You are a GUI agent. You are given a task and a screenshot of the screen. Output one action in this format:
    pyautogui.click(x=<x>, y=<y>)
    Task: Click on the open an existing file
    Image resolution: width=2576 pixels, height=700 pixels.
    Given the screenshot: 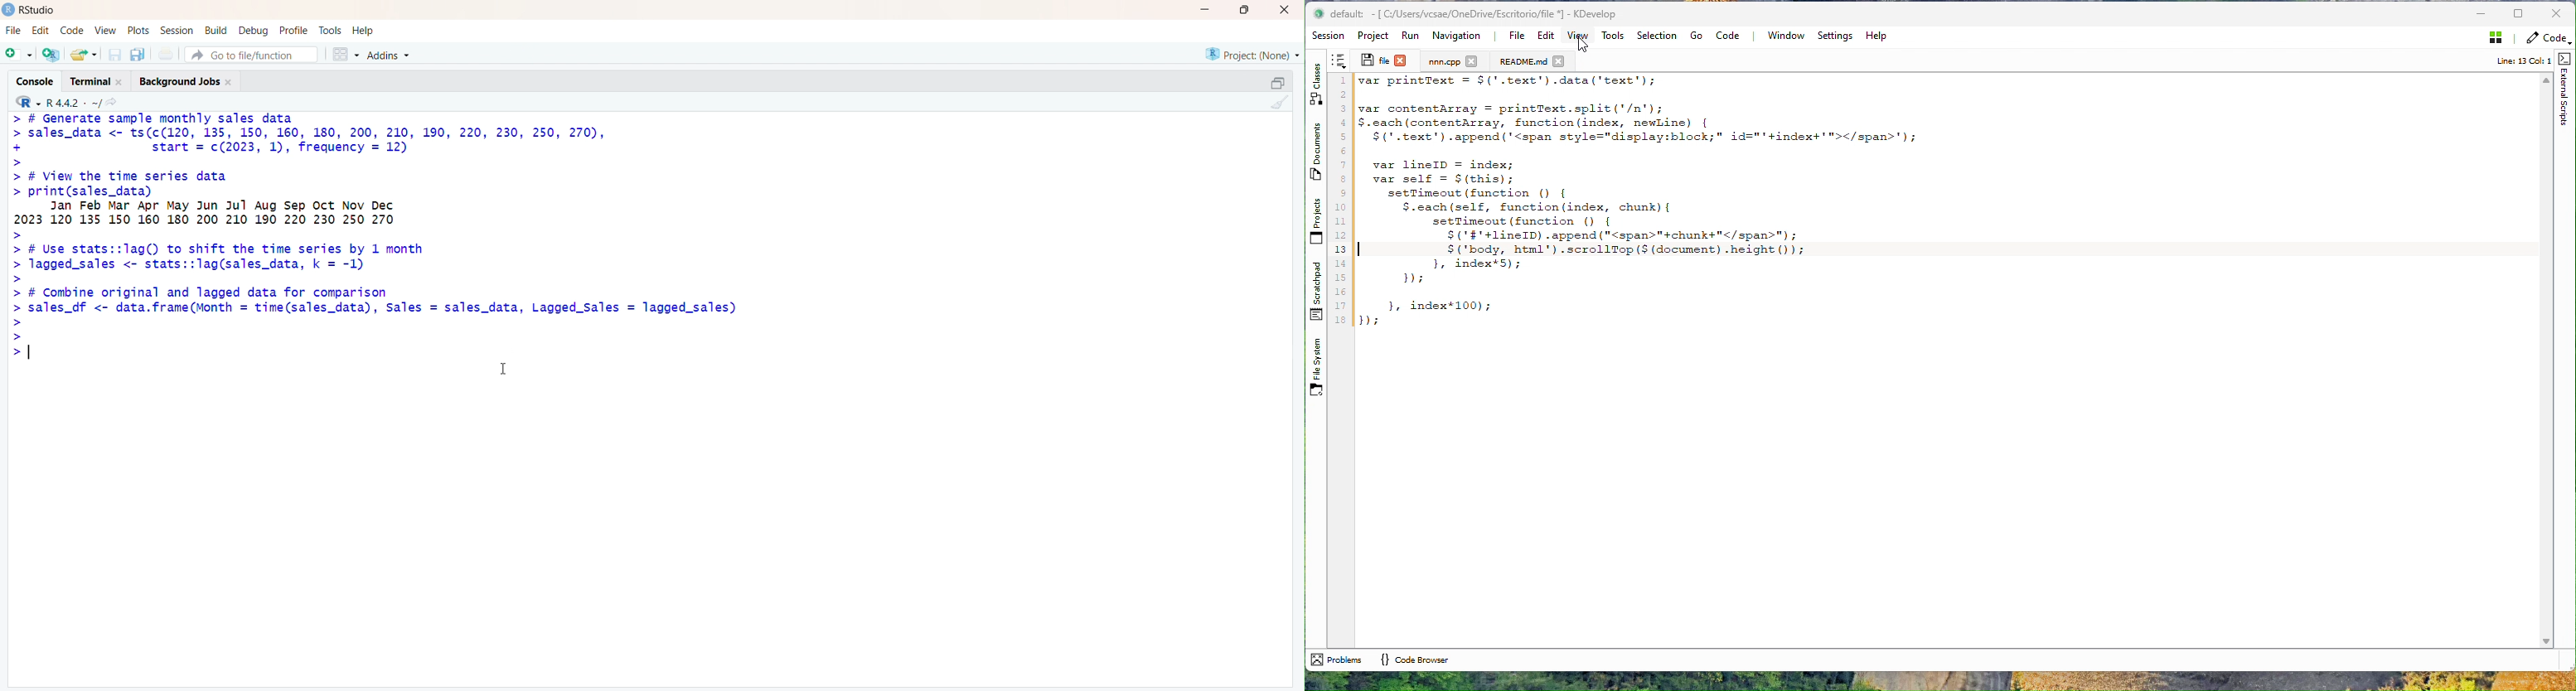 What is the action you would take?
    pyautogui.click(x=84, y=54)
    